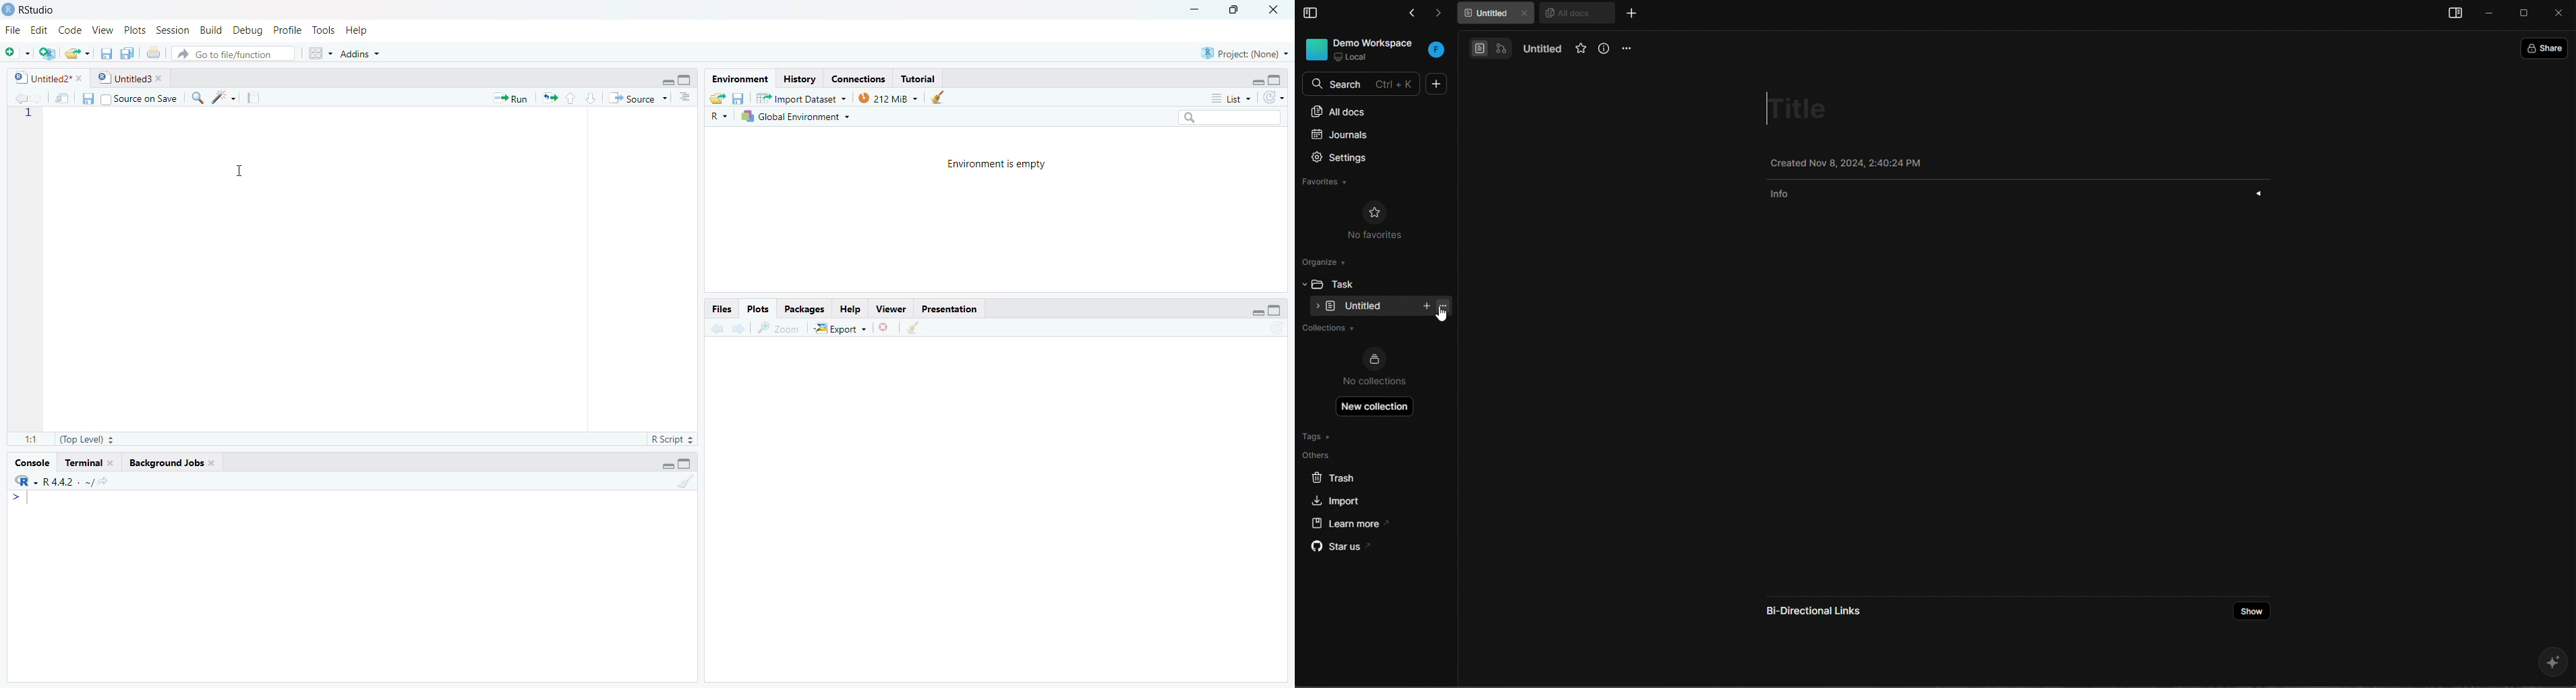 This screenshot has height=700, width=2576. Describe the element at coordinates (28, 463) in the screenshot. I see `console` at that location.